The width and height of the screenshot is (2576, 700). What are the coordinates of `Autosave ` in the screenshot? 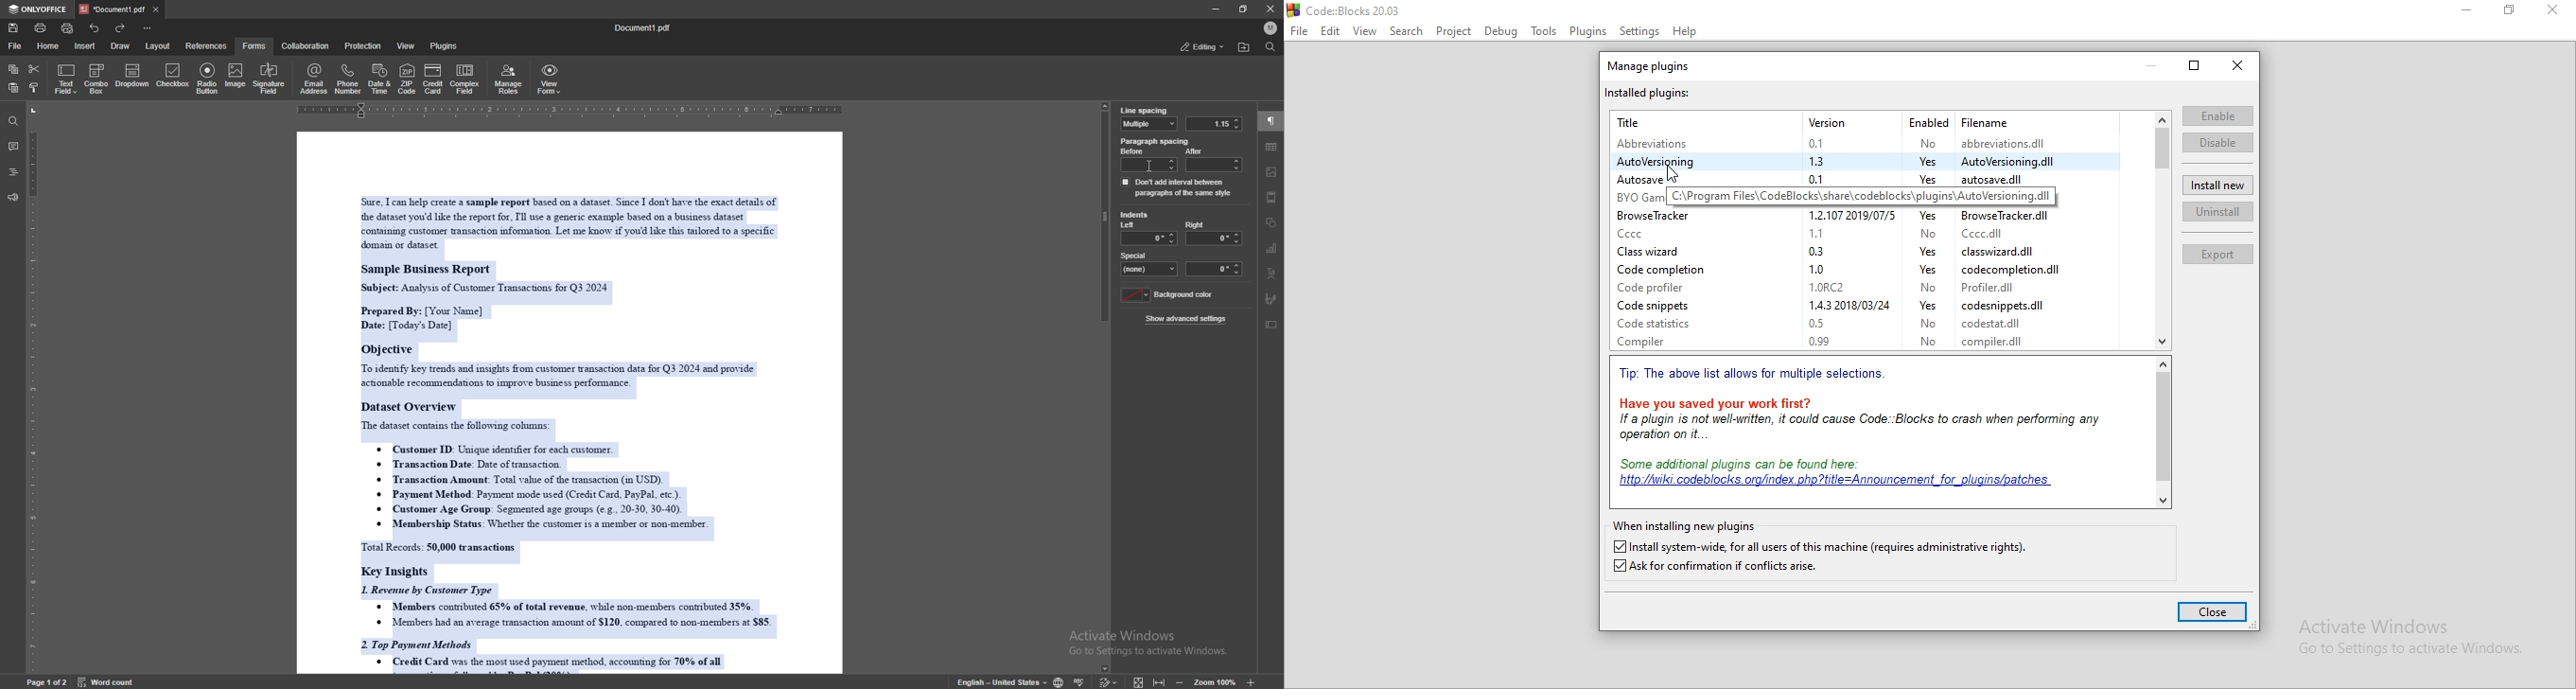 It's located at (1660, 180).